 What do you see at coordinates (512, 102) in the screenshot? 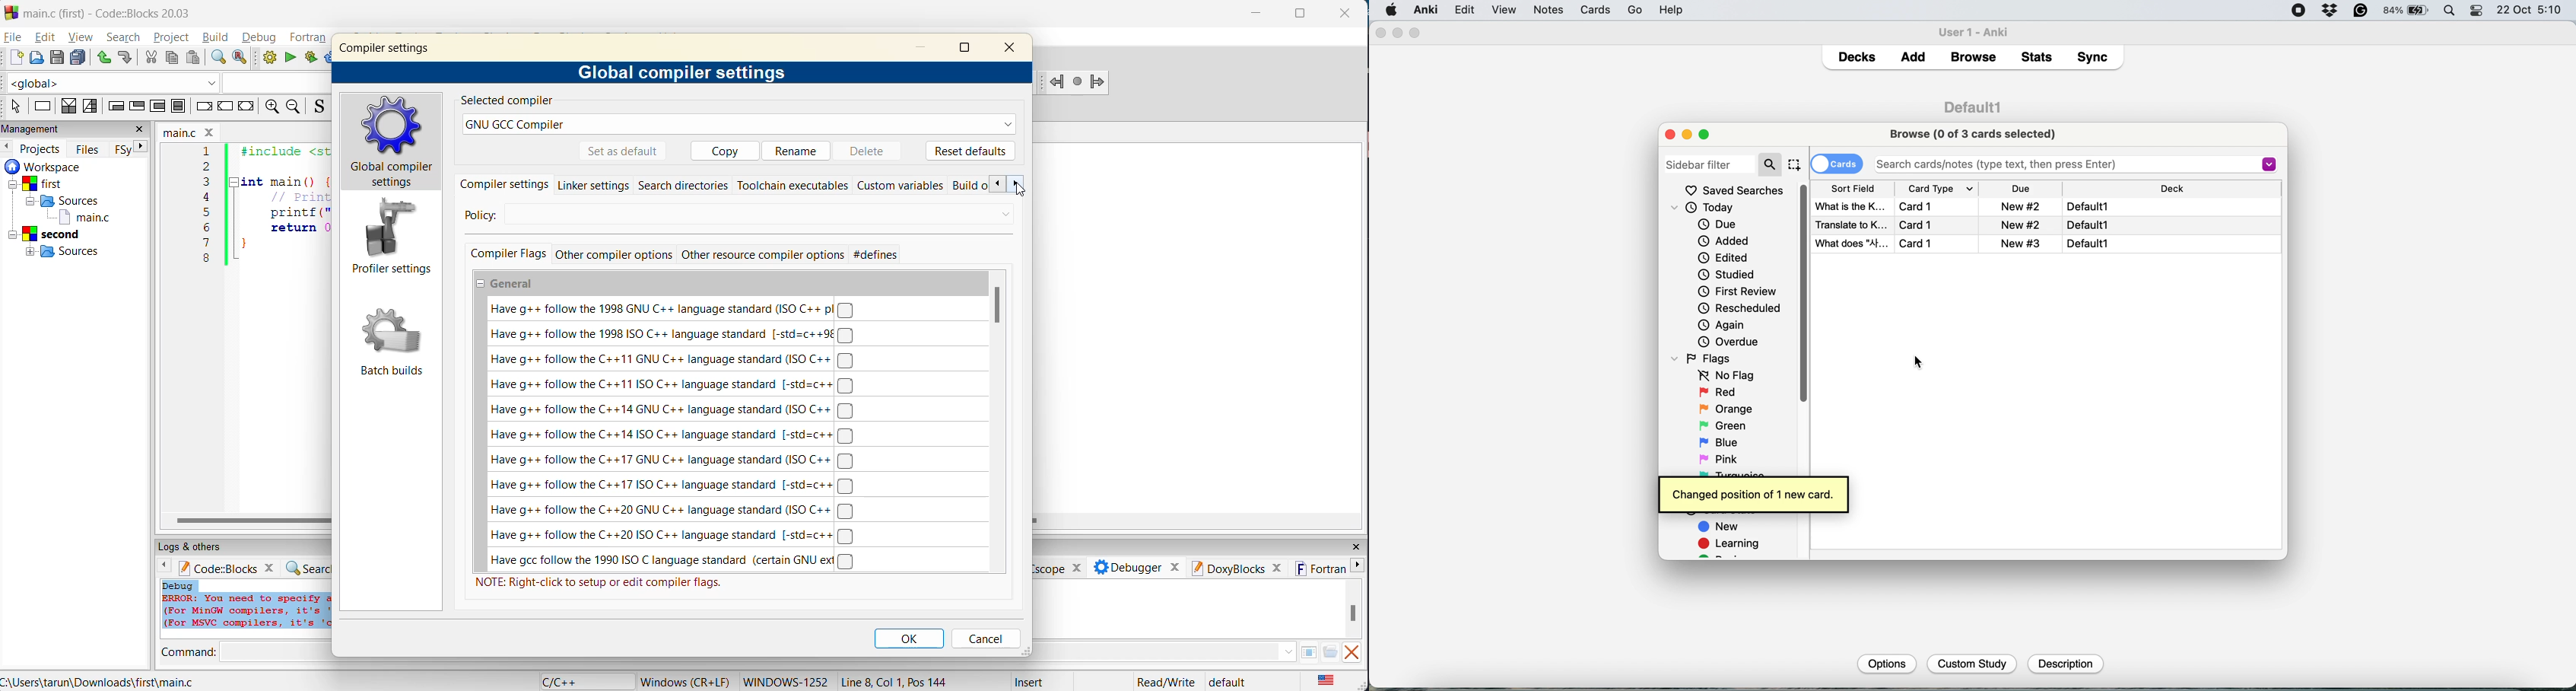
I see `selected compiler` at bounding box center [512, 102].